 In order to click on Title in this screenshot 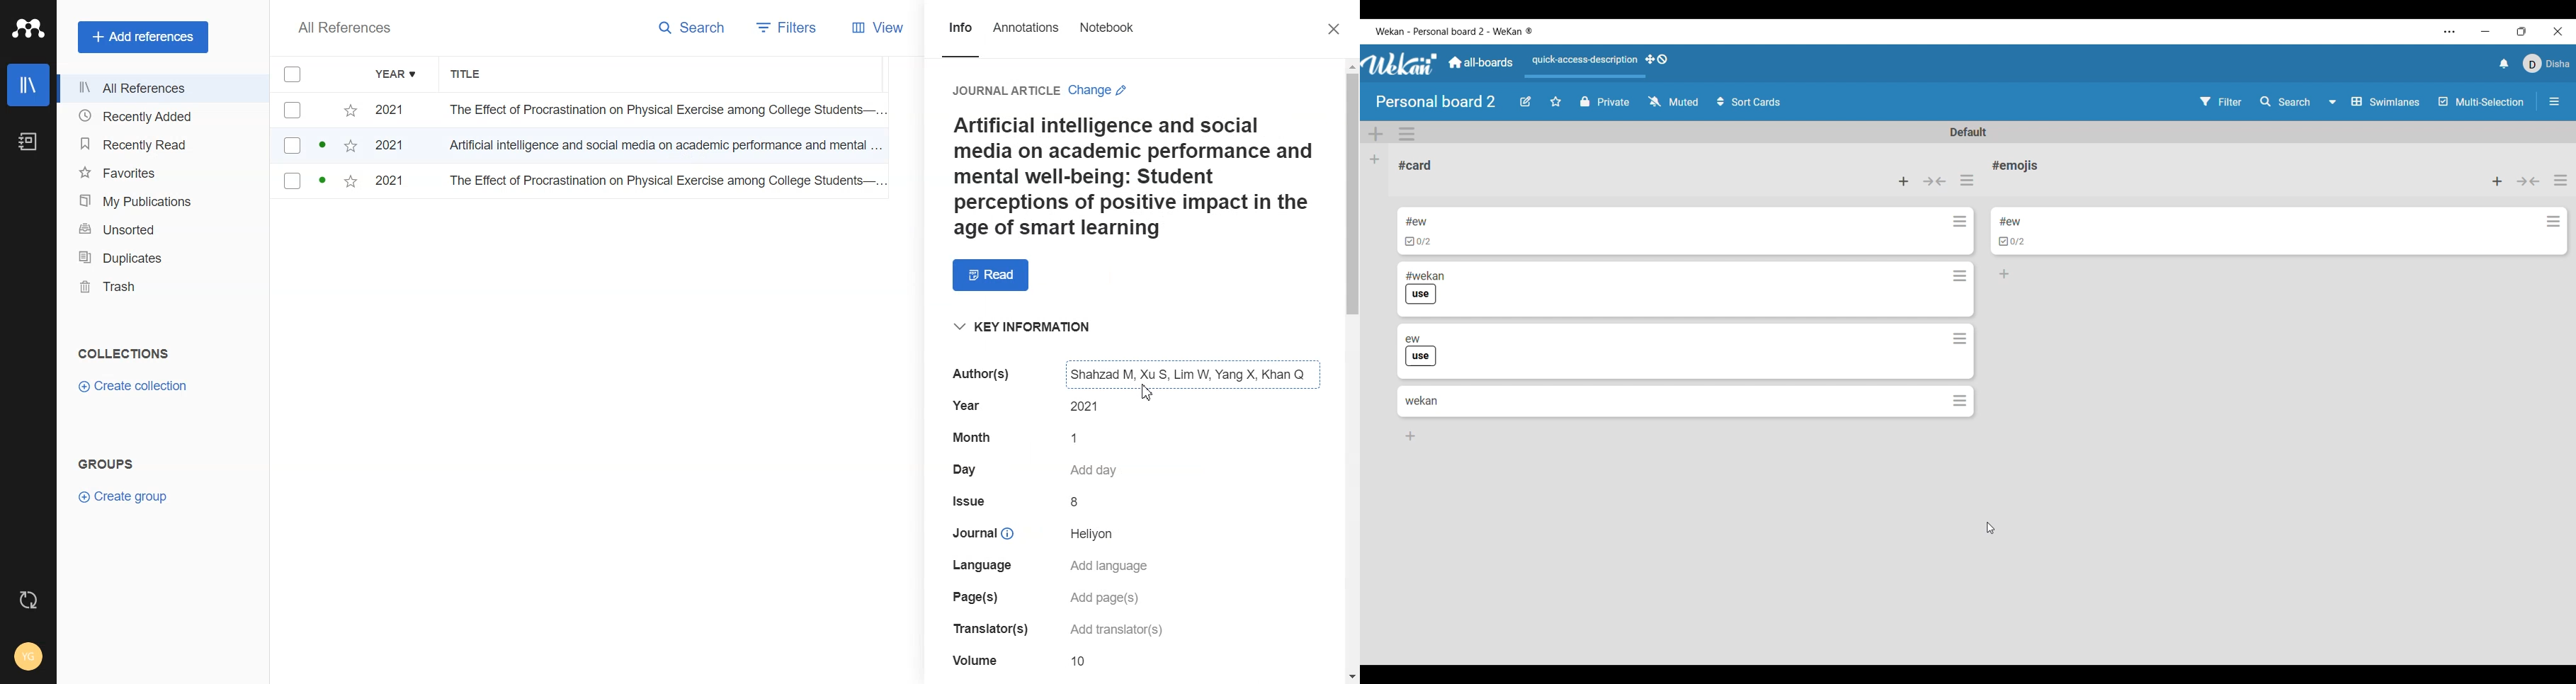, I will do `click(474, 75)`.